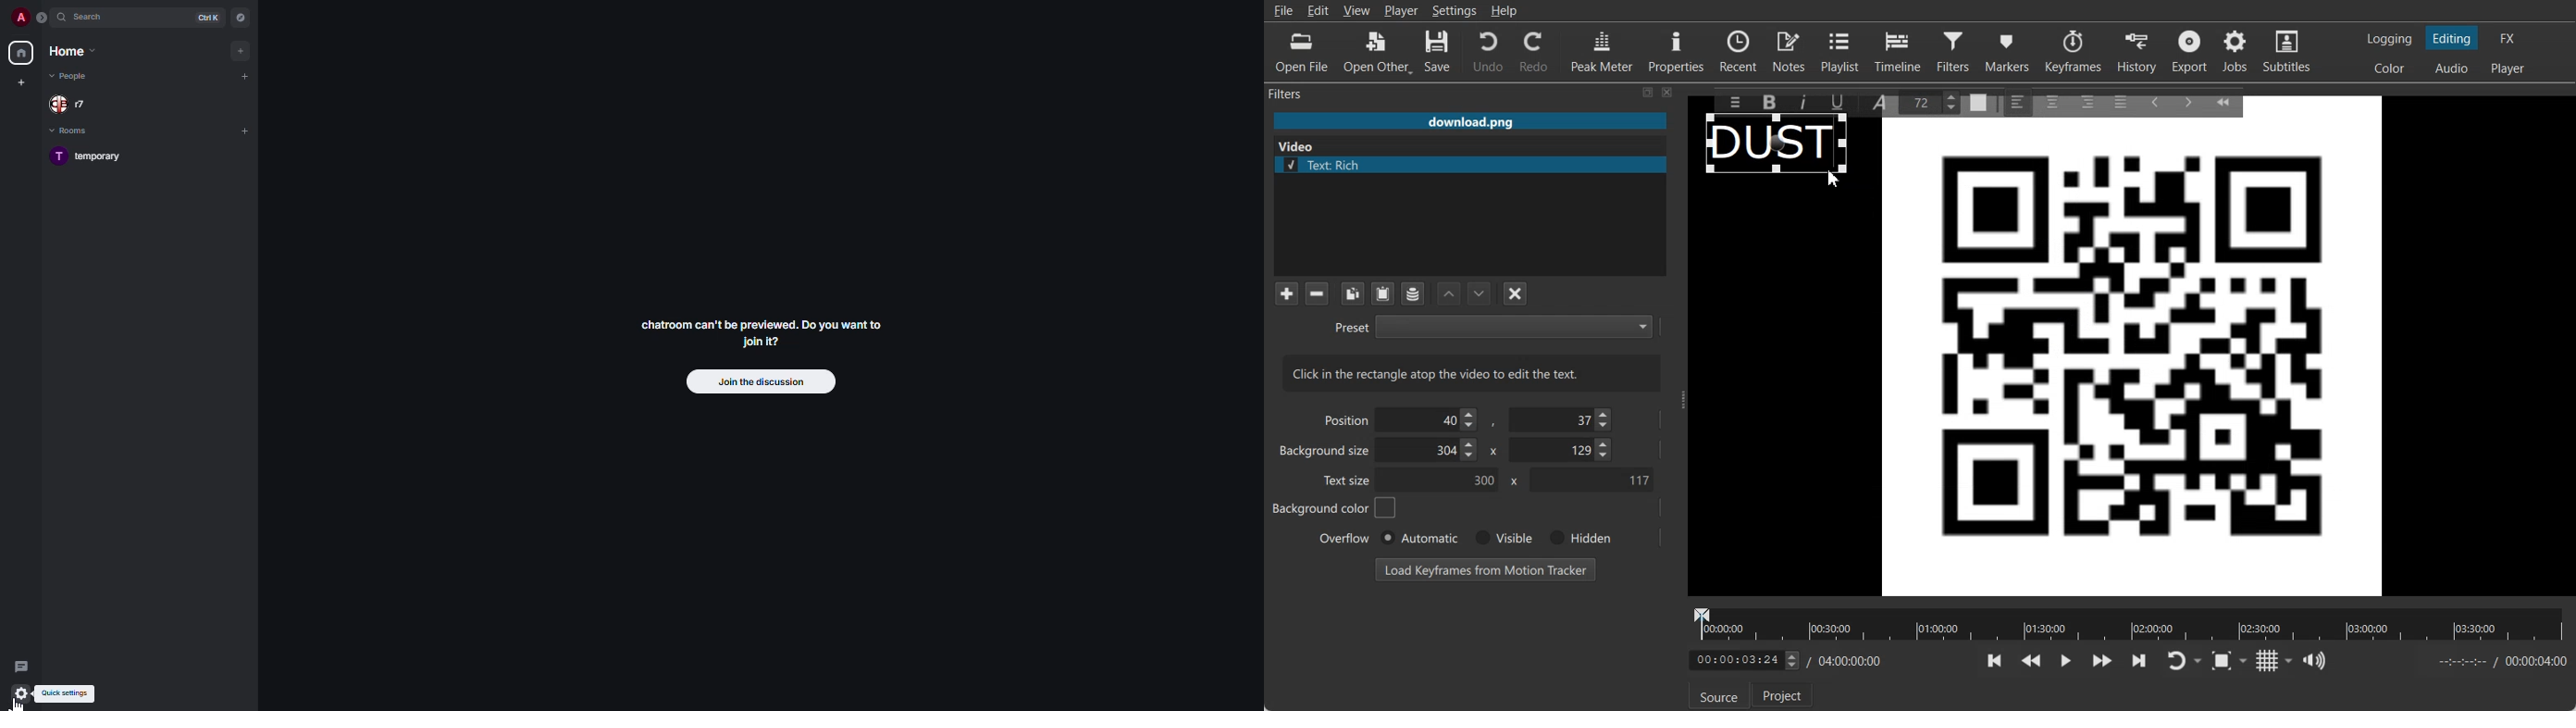 Image resolution: width=2576 pixels, height=728 pixels. Describe the element at coordinates (1431, 420) in the screenshot. I see `Position Adjuster X- Coordinate` at that location.